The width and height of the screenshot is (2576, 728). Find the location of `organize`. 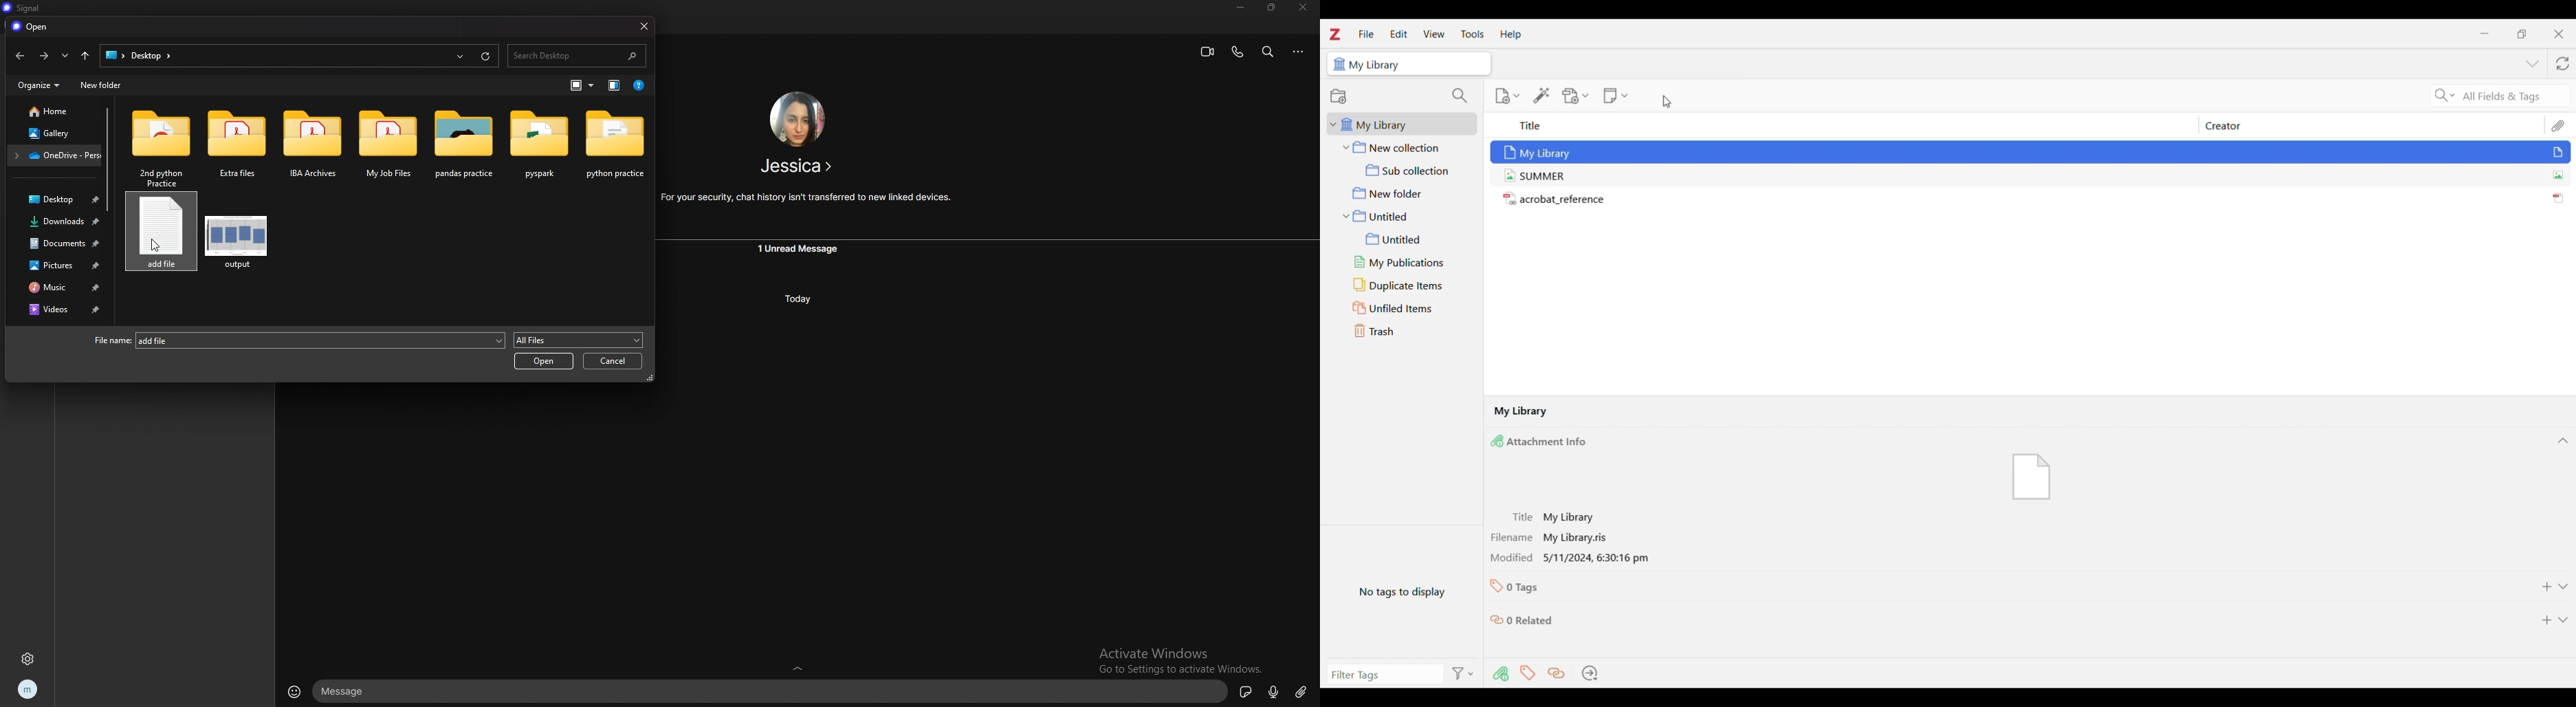

organize is located at coordinates (38, 84).